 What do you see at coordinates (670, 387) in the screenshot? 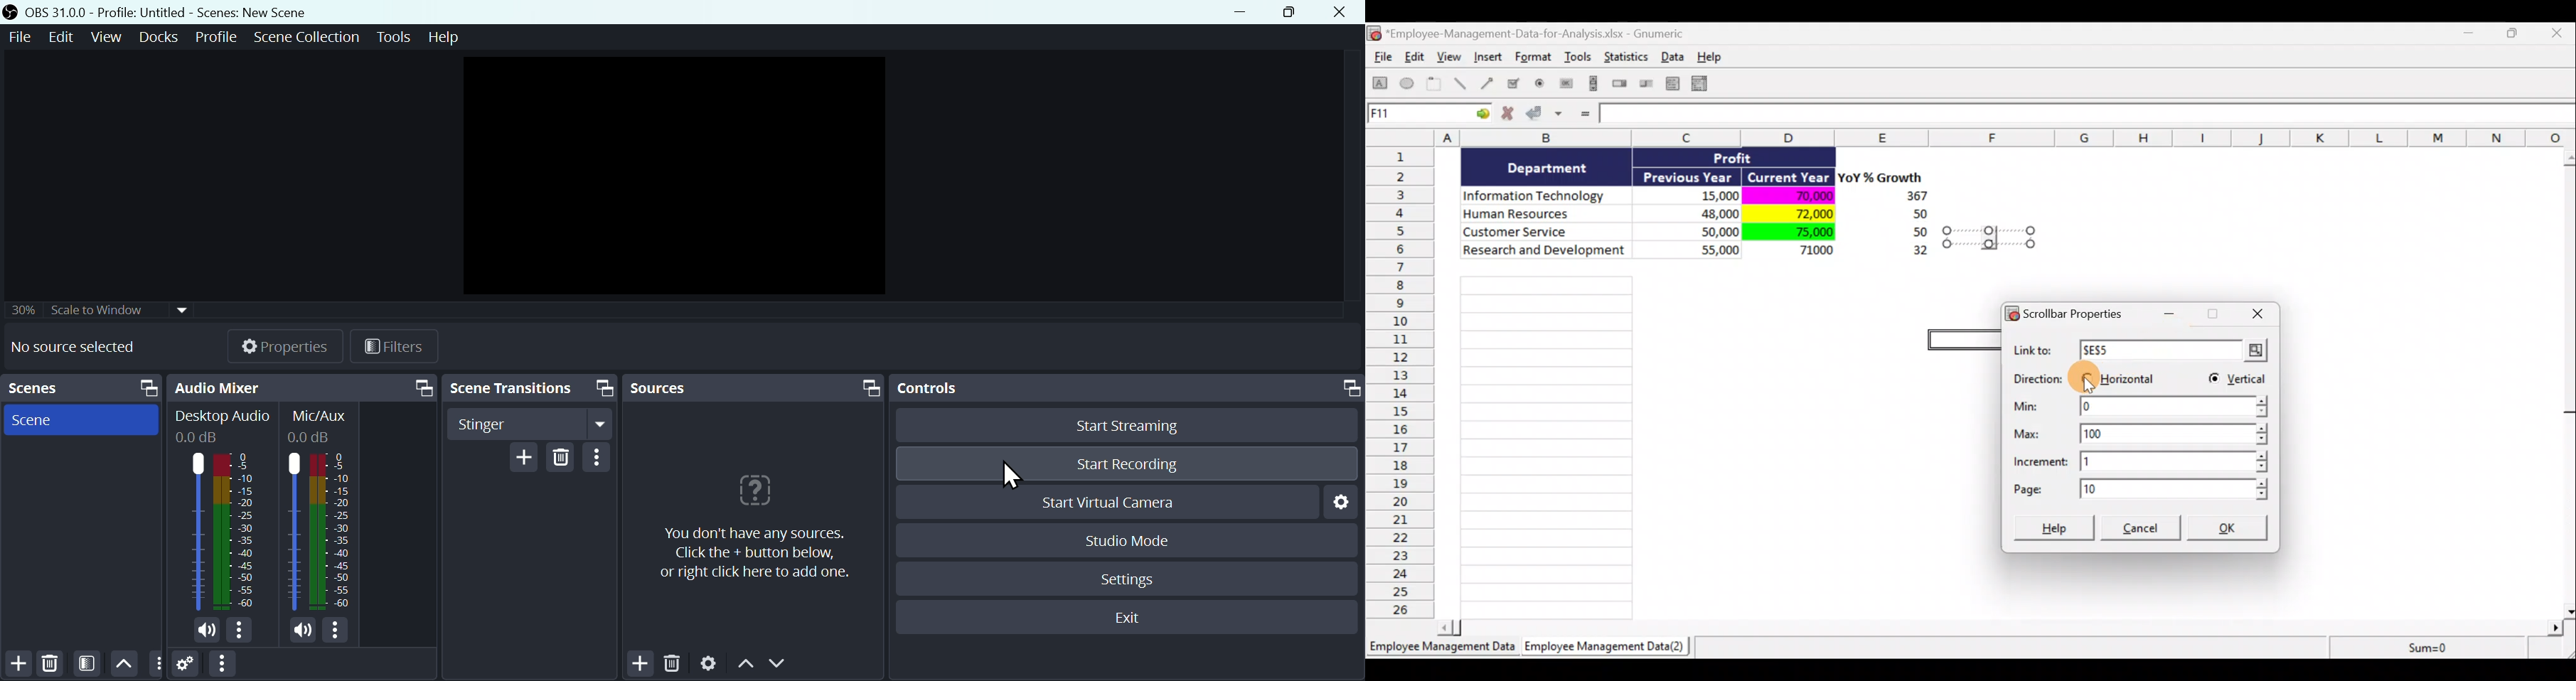
I see `Sources` at bounding box center [670, 387].